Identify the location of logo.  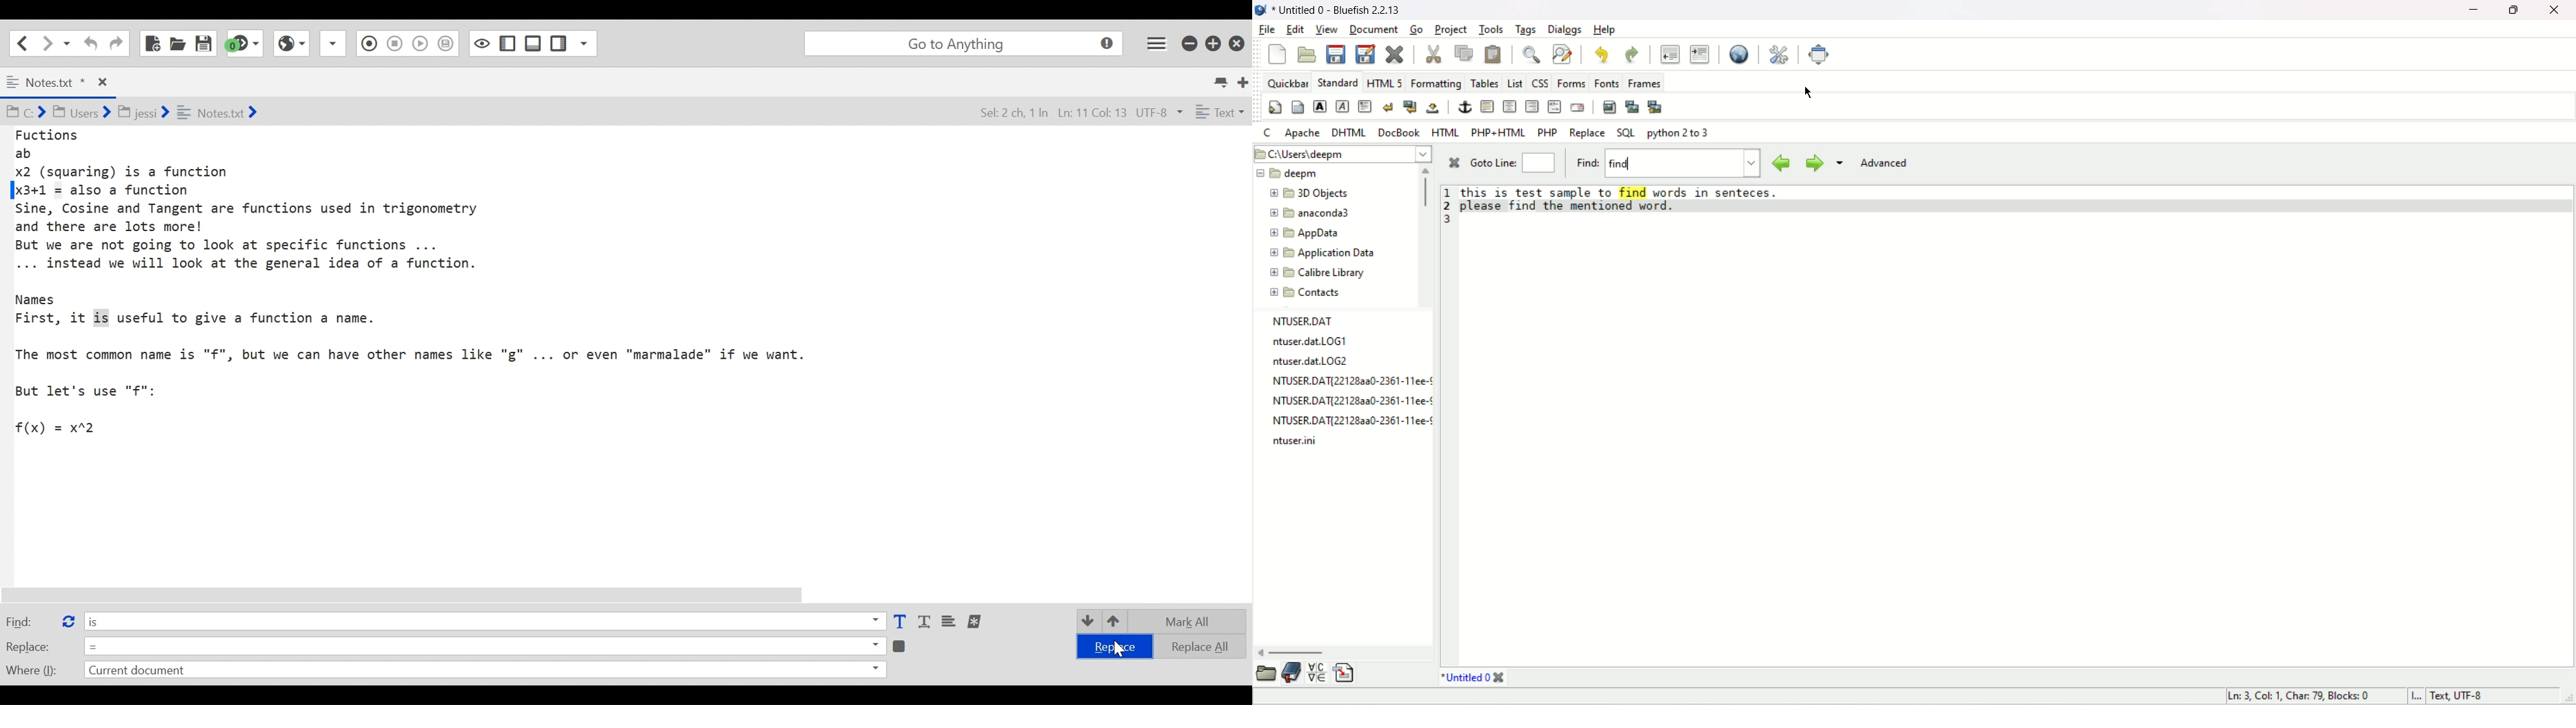
(1260, 10).